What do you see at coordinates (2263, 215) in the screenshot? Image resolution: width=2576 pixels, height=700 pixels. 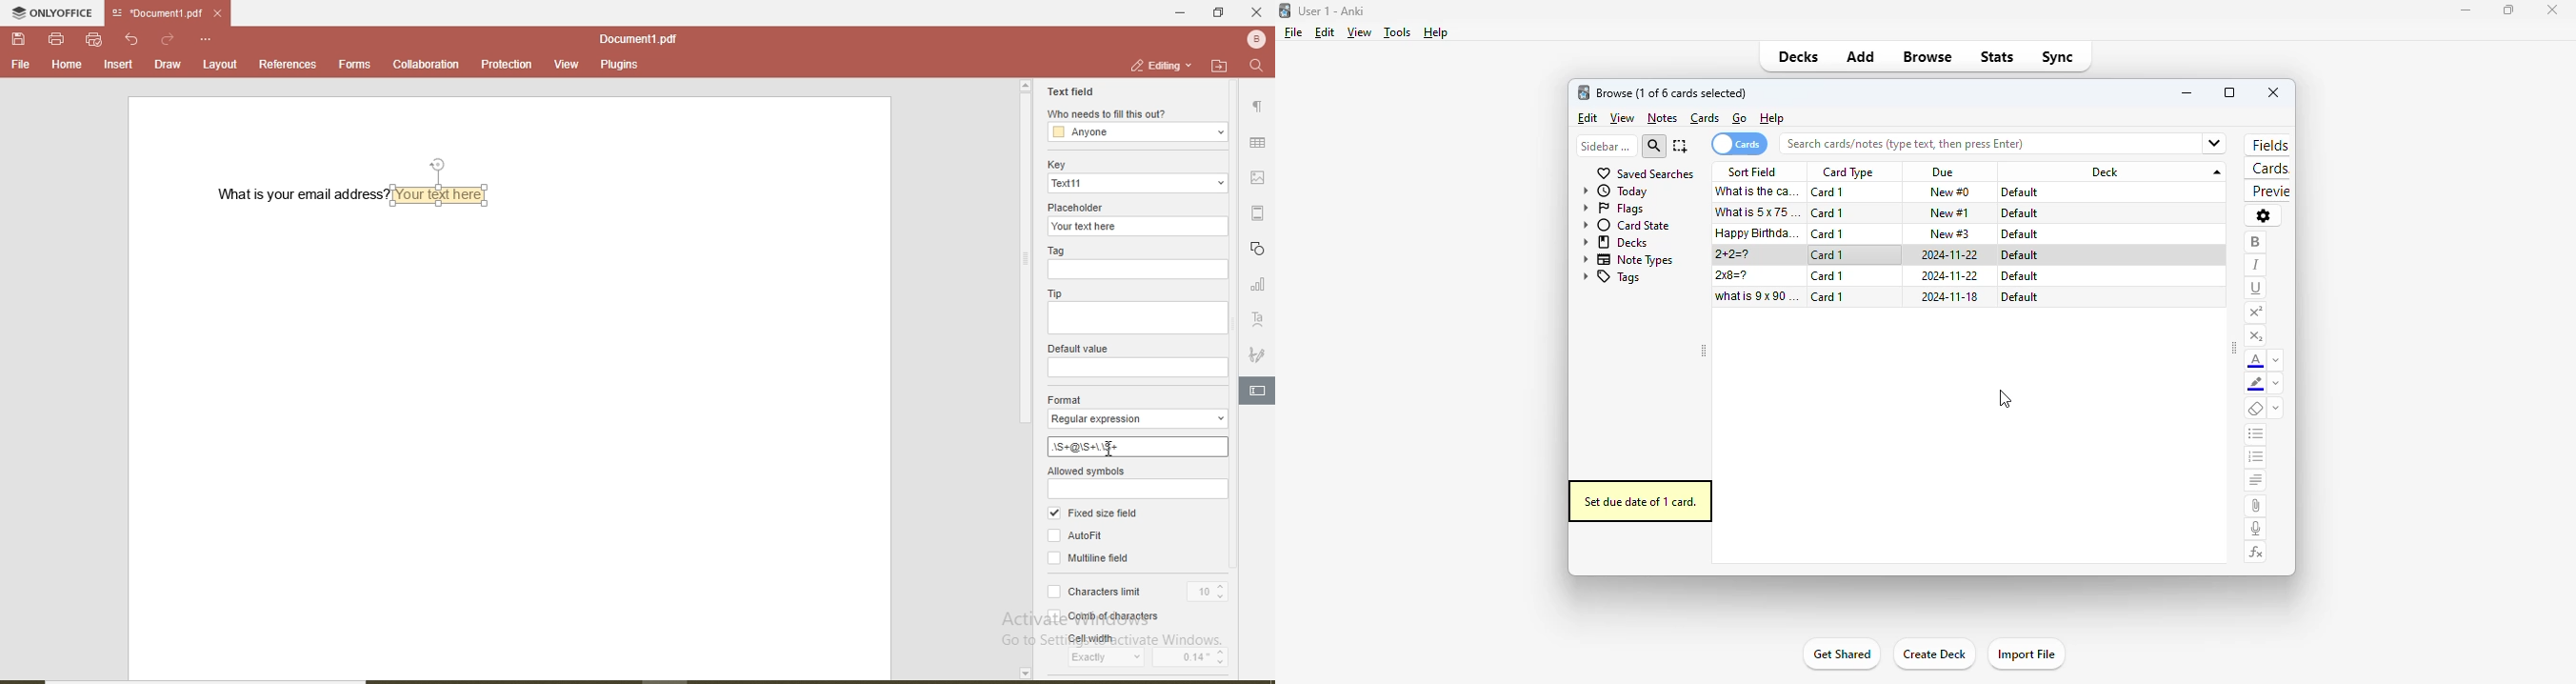 I see `options` at bounding box center [2263, 215].